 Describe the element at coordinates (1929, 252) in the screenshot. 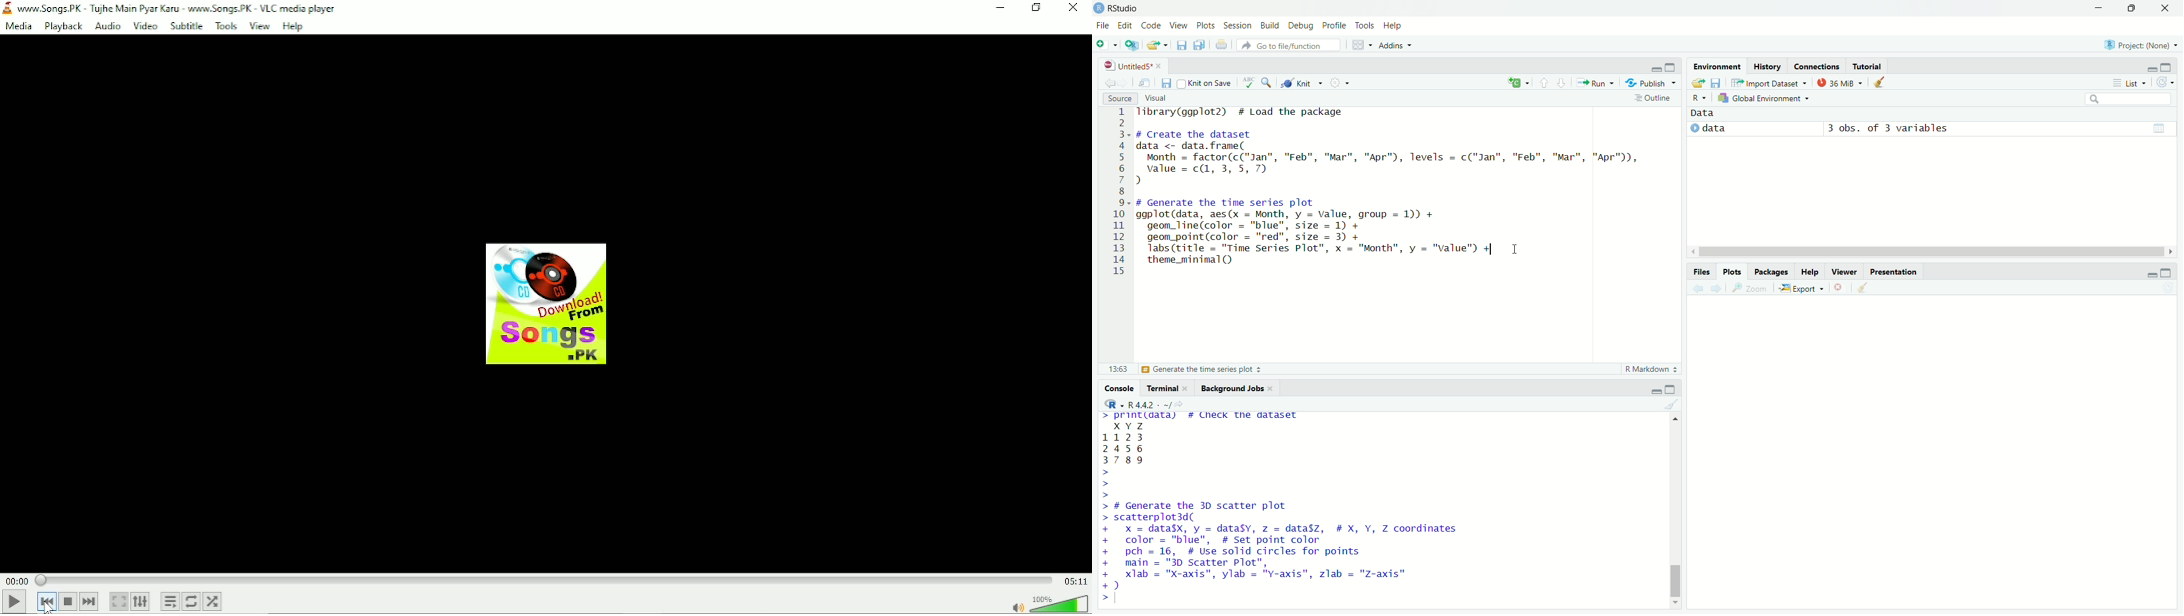

I see `scrollbar` at that location.